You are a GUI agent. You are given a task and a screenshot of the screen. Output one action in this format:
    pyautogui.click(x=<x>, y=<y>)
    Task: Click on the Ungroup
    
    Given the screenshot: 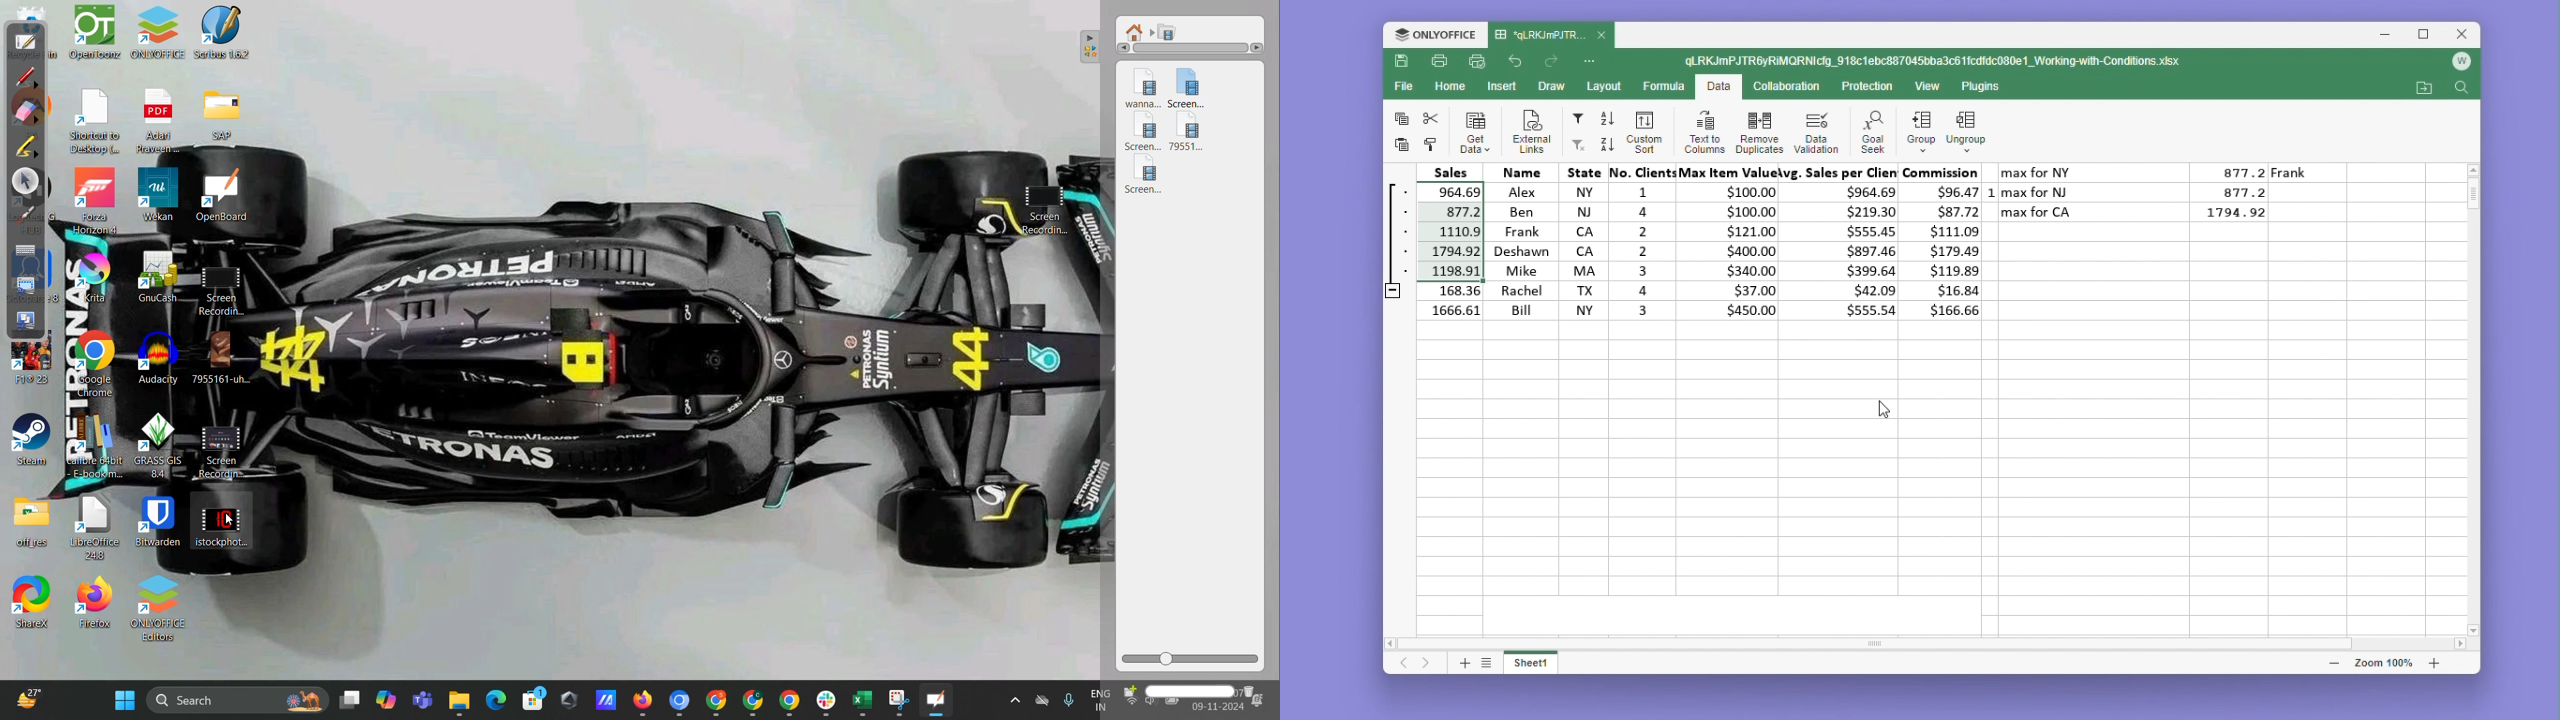 What is the action you would take?
    pyautogui.click(x=1973, y=126)
    